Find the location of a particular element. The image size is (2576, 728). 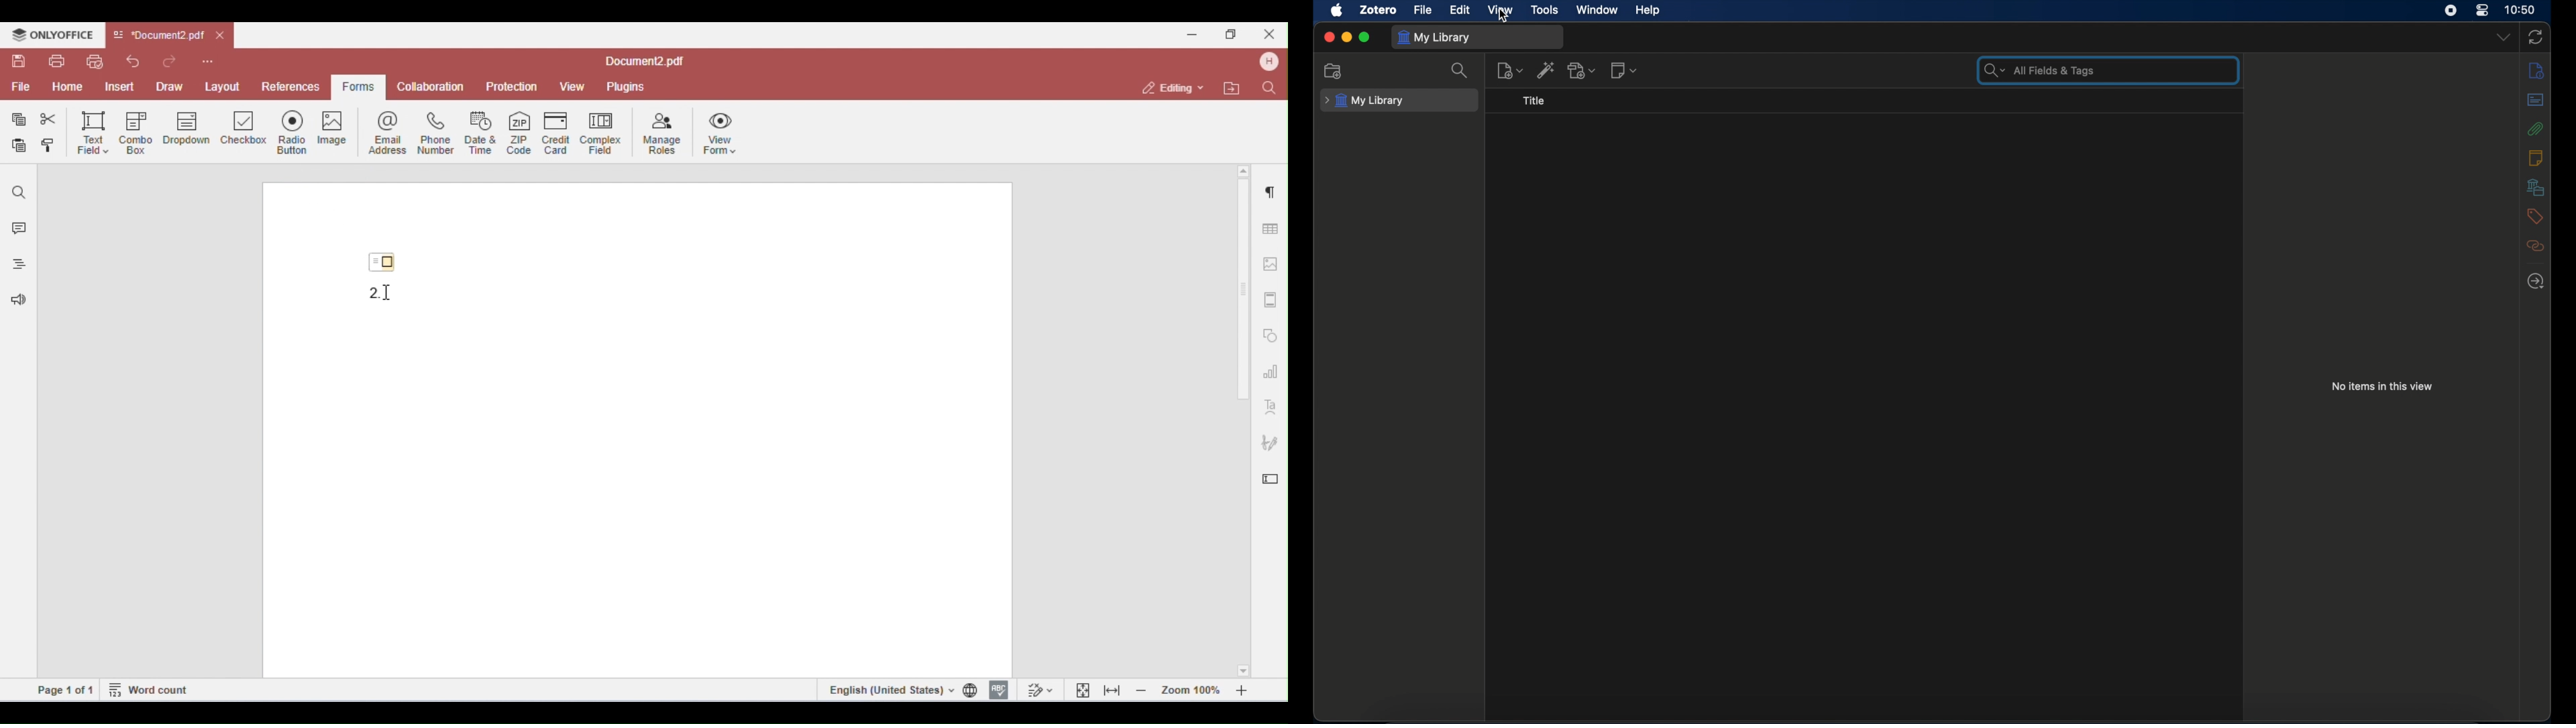

time is located at coordinates (2520, 9).